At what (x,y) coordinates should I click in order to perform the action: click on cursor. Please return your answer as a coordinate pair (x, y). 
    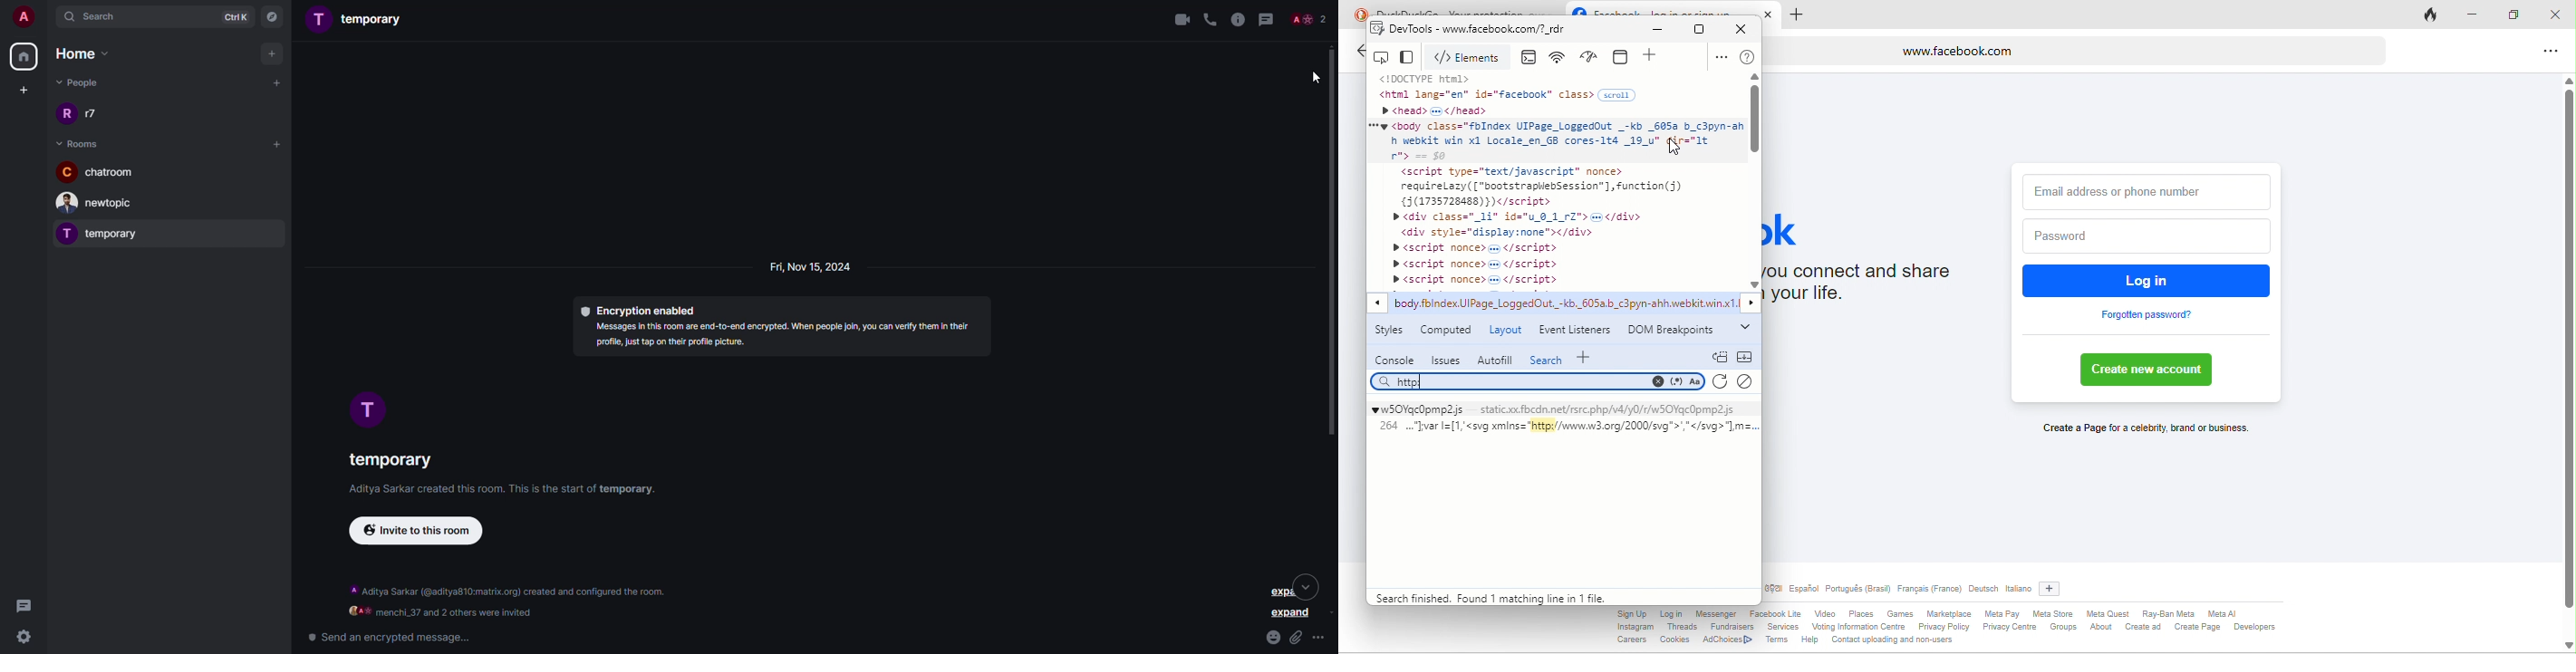
    Looking at the image, I should click on (1313, 77).